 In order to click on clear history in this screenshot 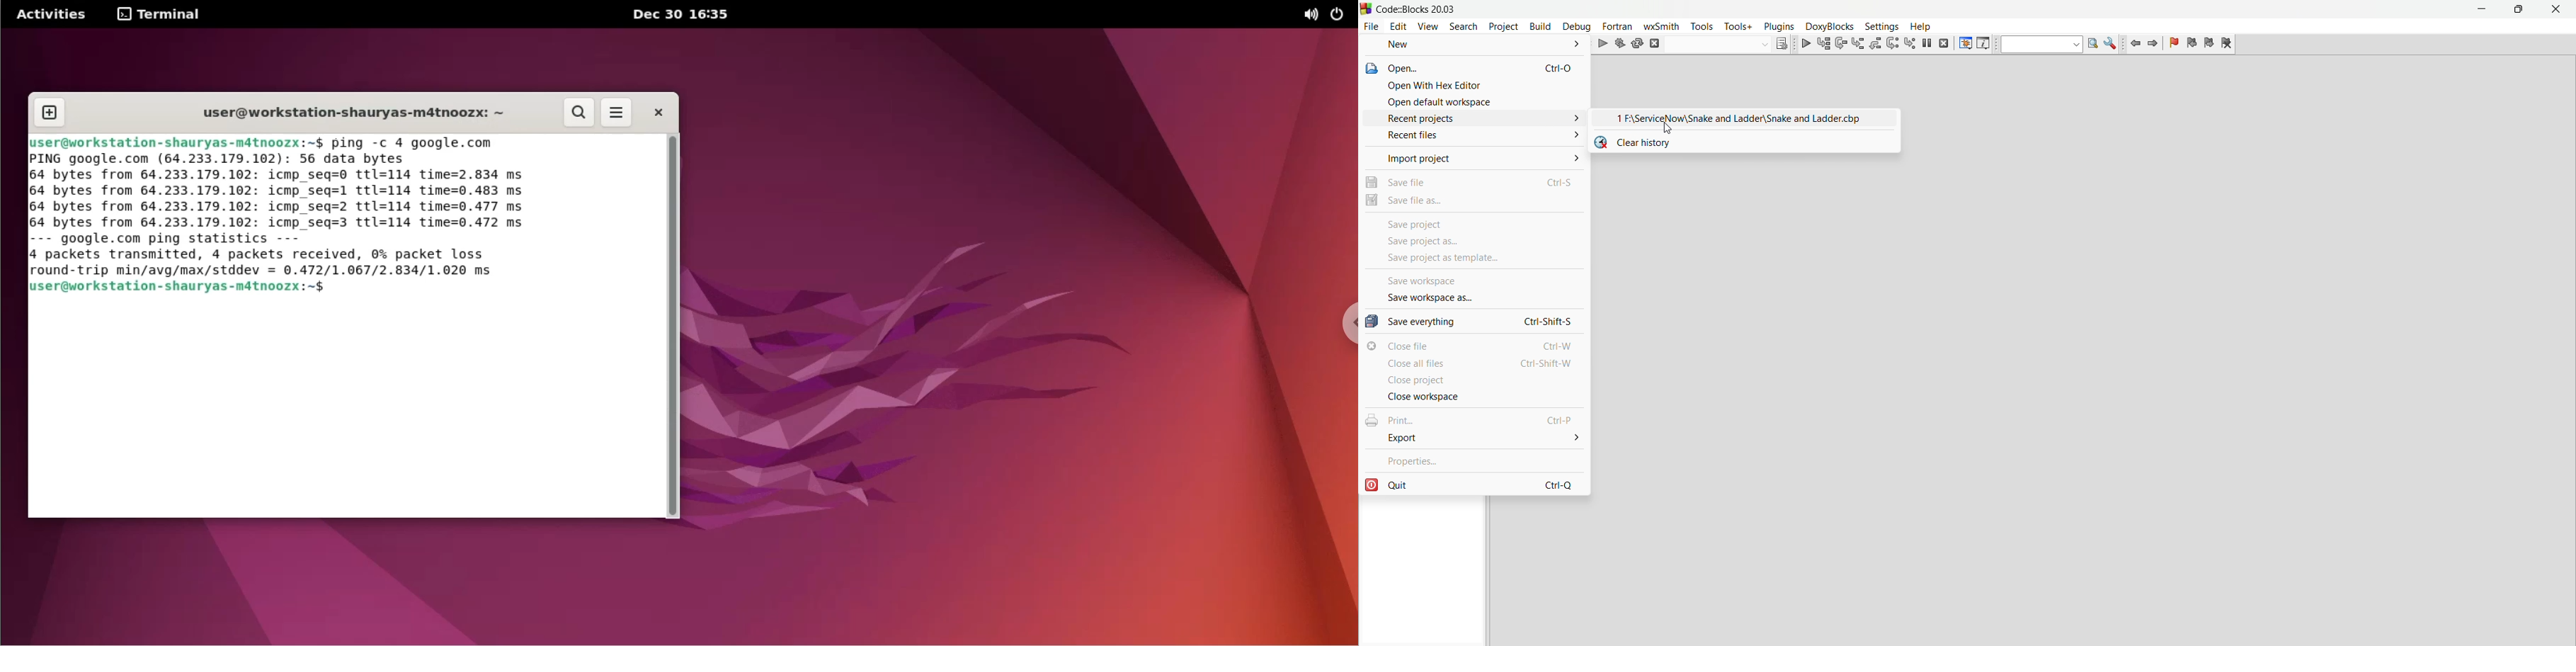, I will do `click(1748, 142)`.